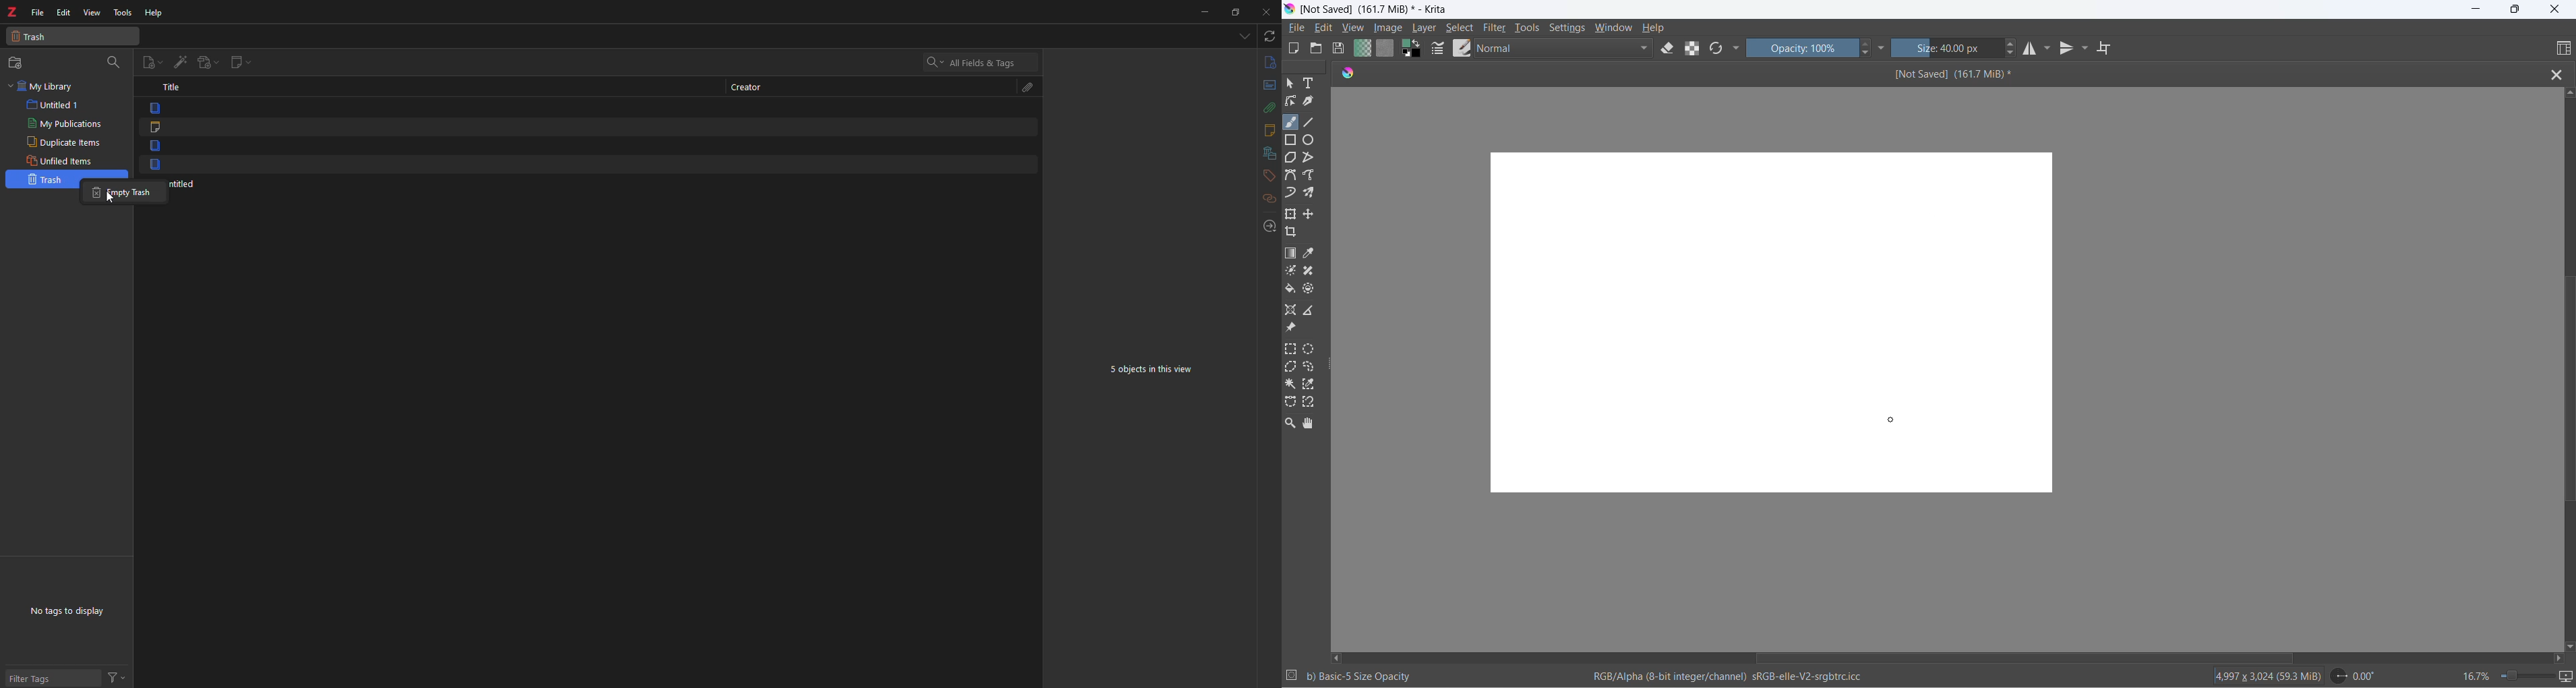  Describe the element at coordinates (2557, 658) in the screenshot. I see `scroll right button` at that location.